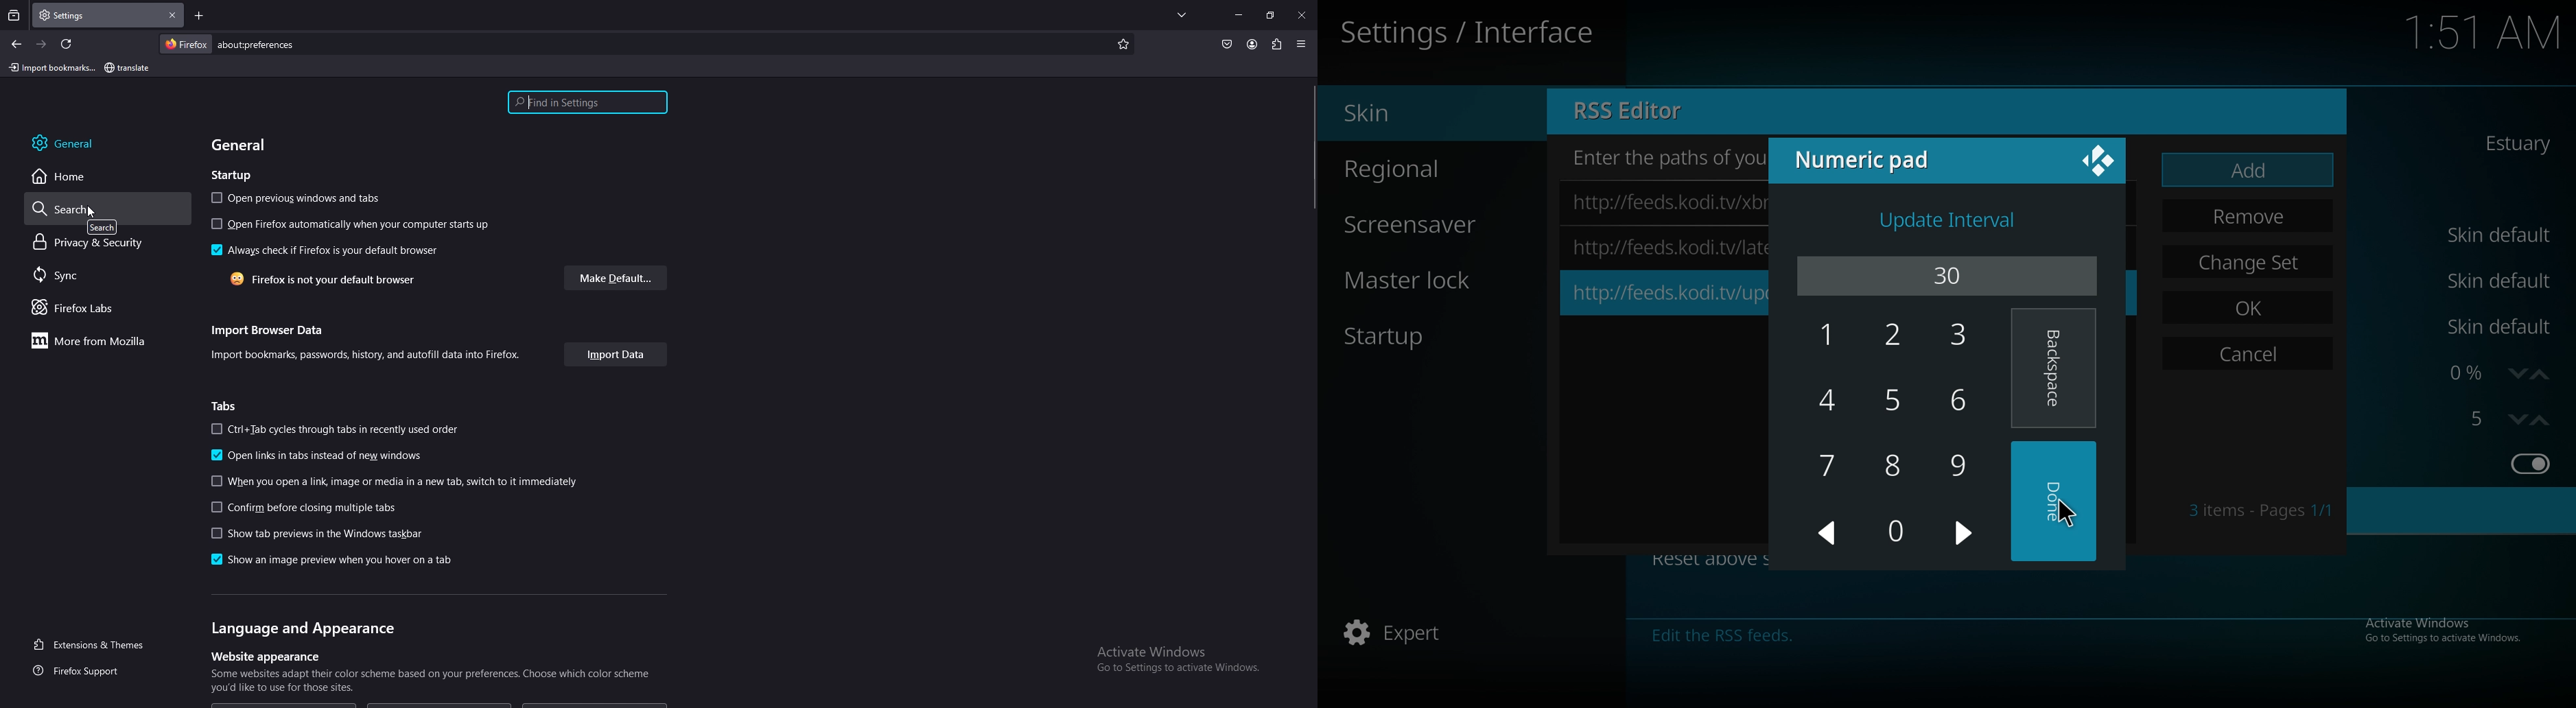 Image resolution: width=2576 pixels, height=728 pixels. I want to click on RSS Editor, so click(1662, 110).